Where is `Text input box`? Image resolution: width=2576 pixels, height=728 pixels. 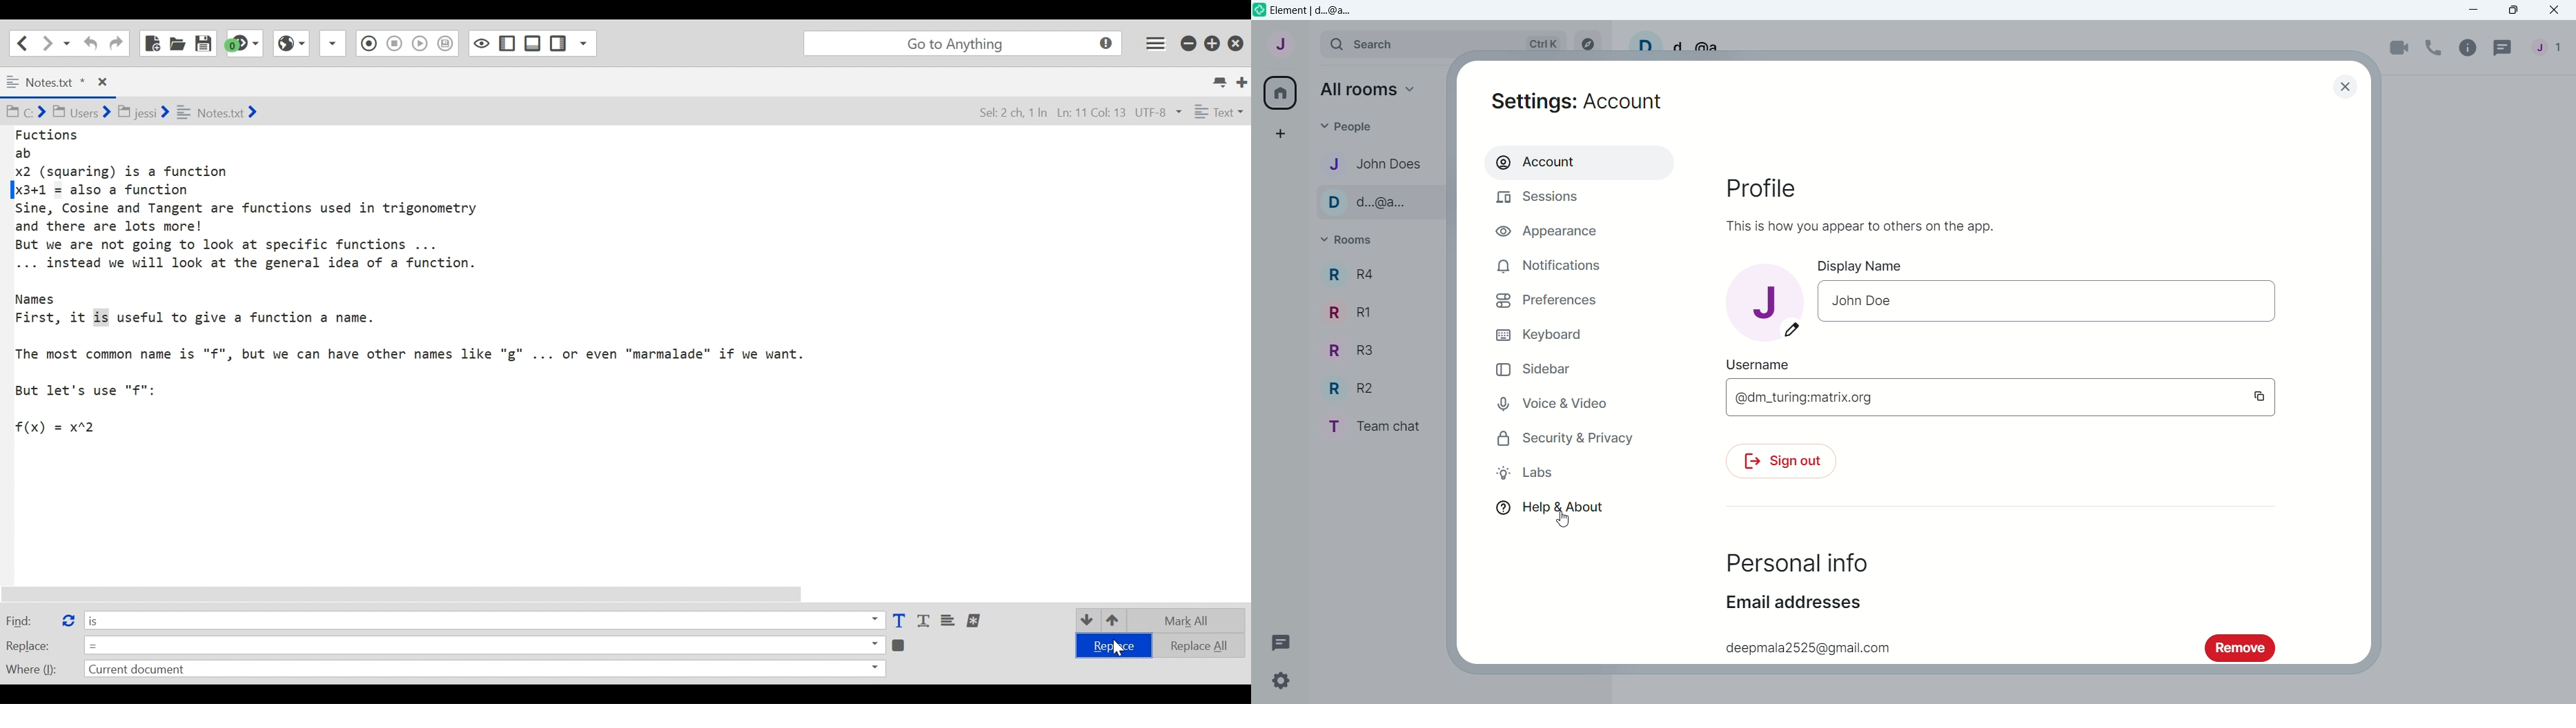
Text input box is located at coordinates (2019, 400).